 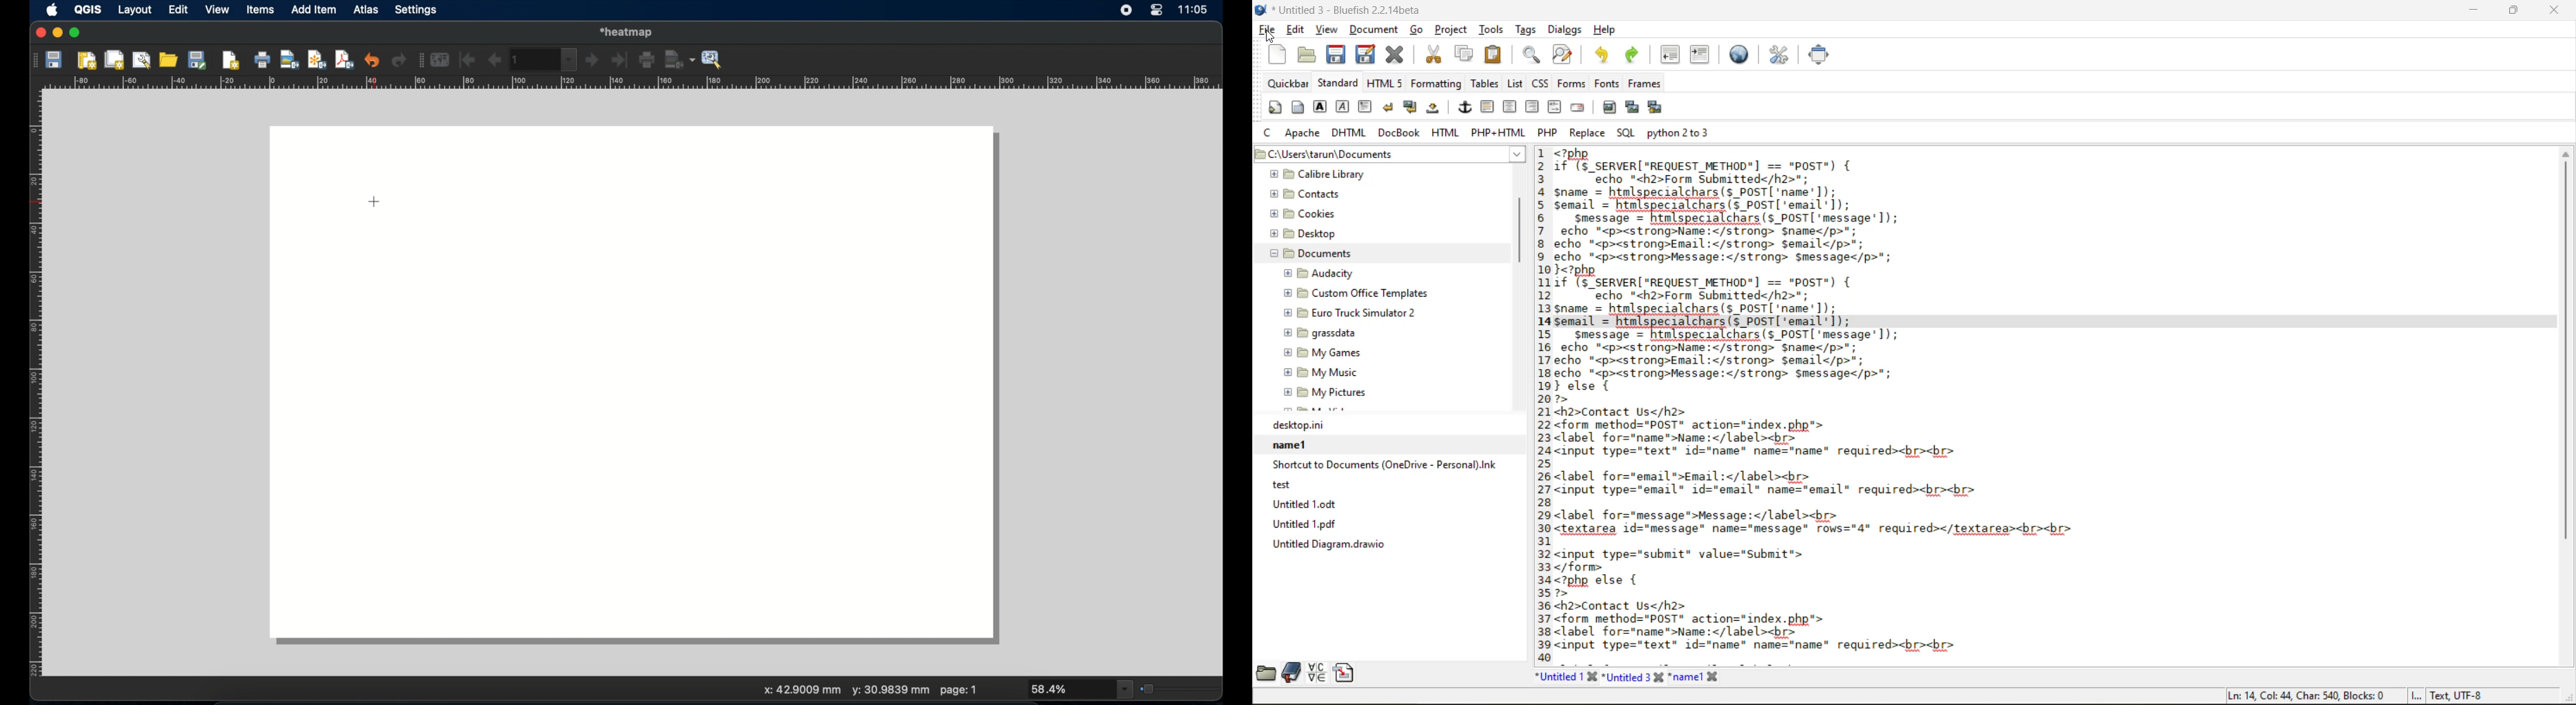 I want to click on folder explorer, so click(x=1375, y=290).